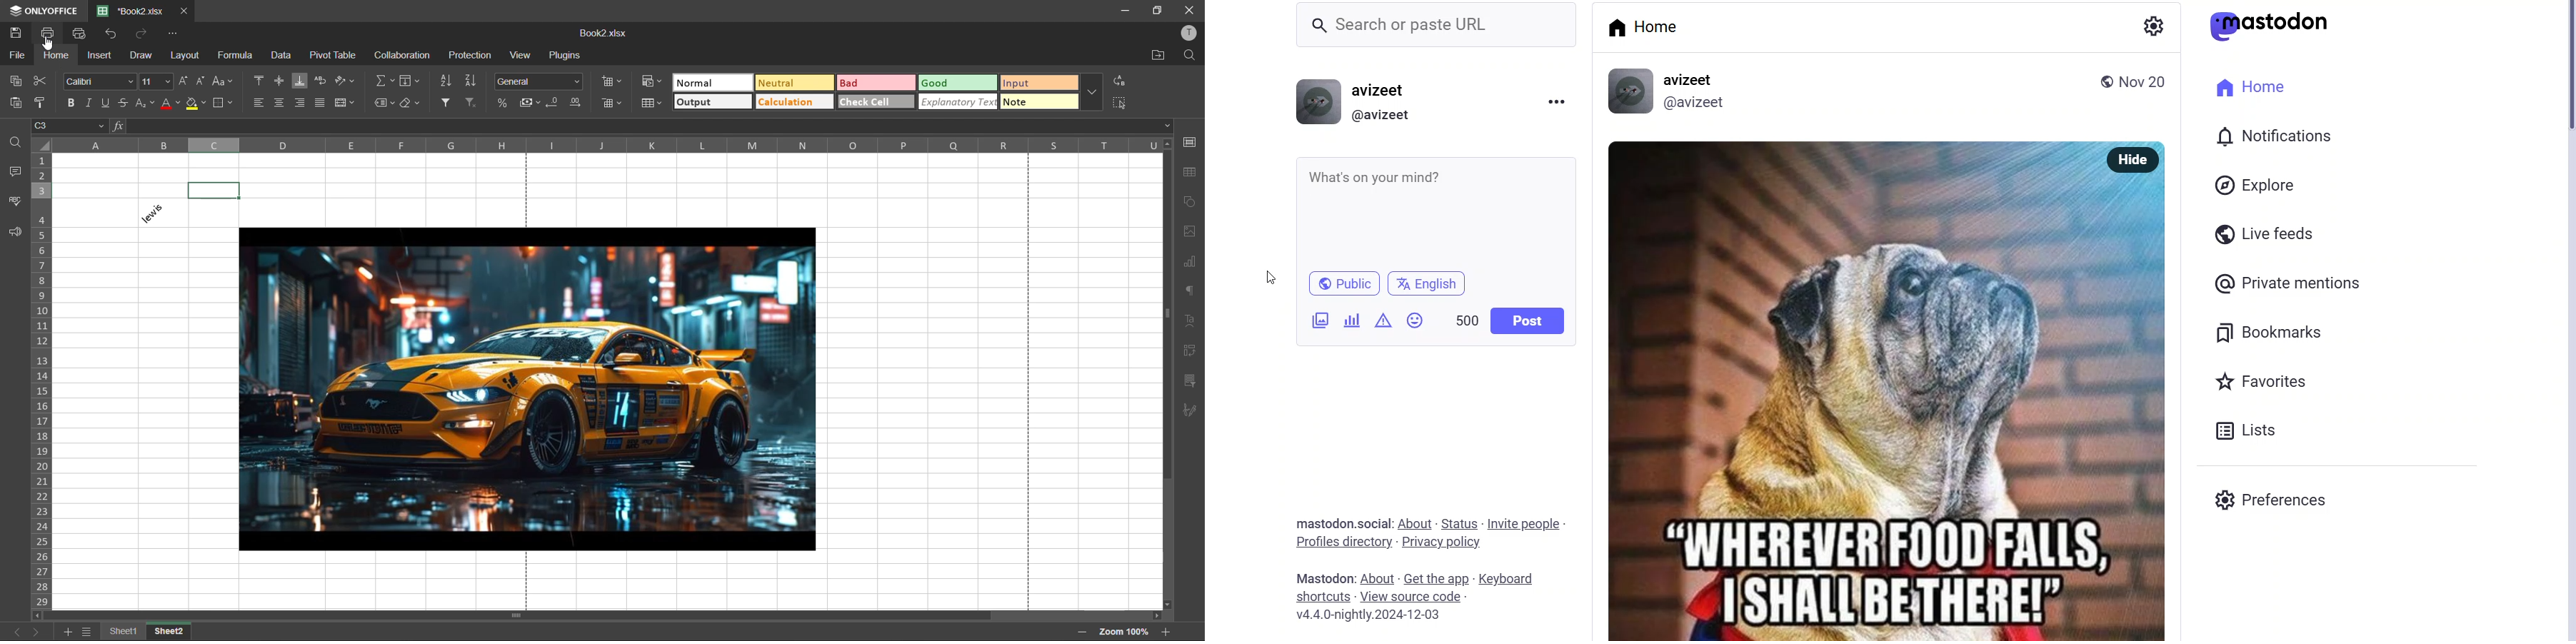 The height and width of the screenshot is (644, 2576). Describe the element at coordinates (2103, 82) in the screenshot. I see `global post` at that location.